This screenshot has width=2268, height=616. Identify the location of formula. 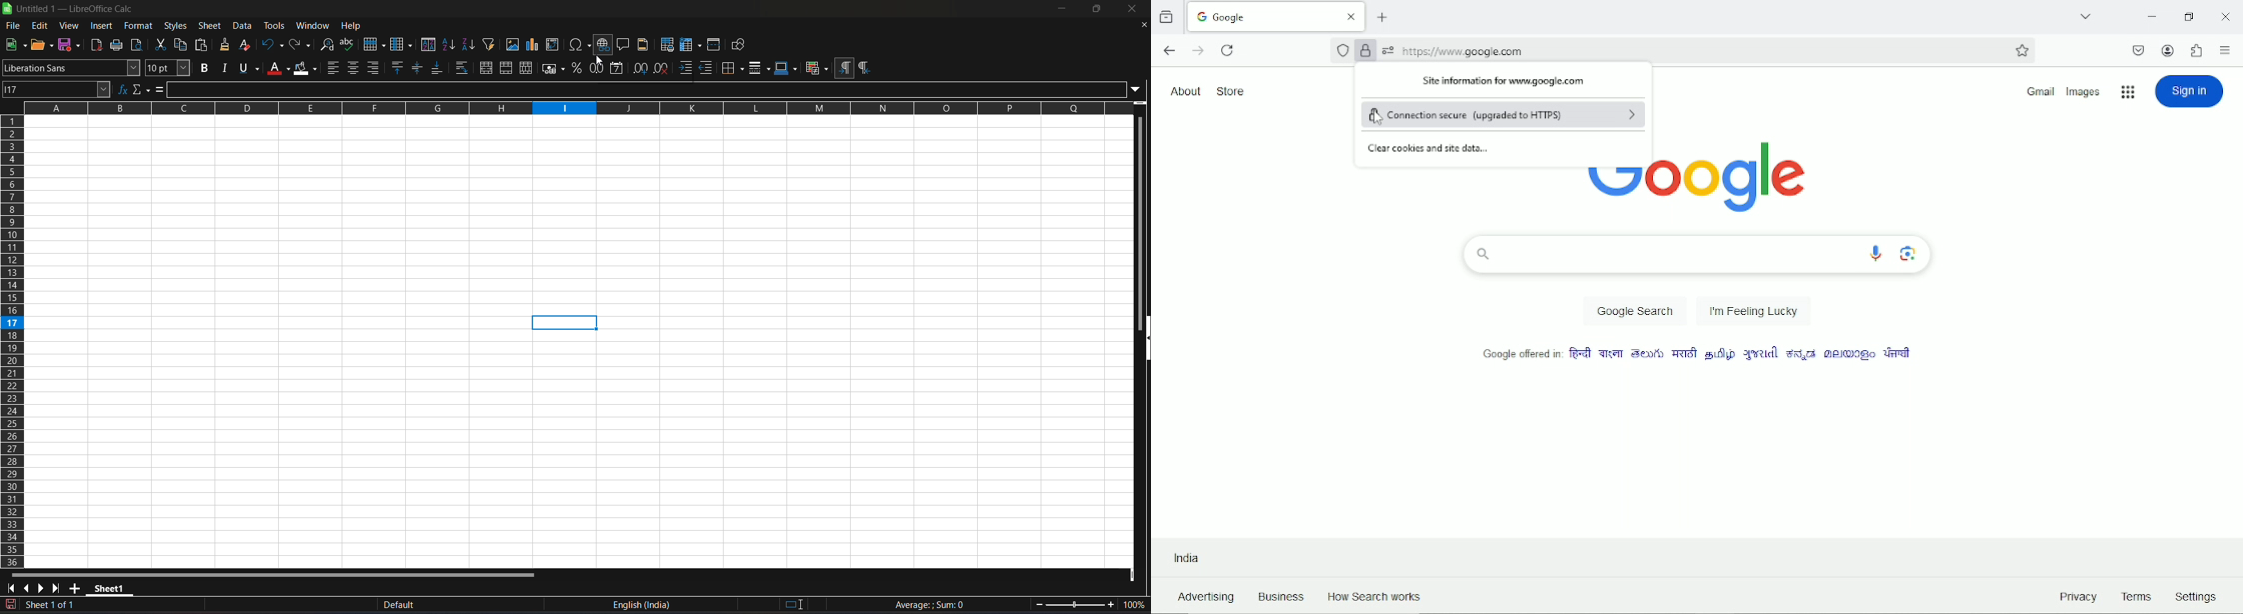
(929, 604).